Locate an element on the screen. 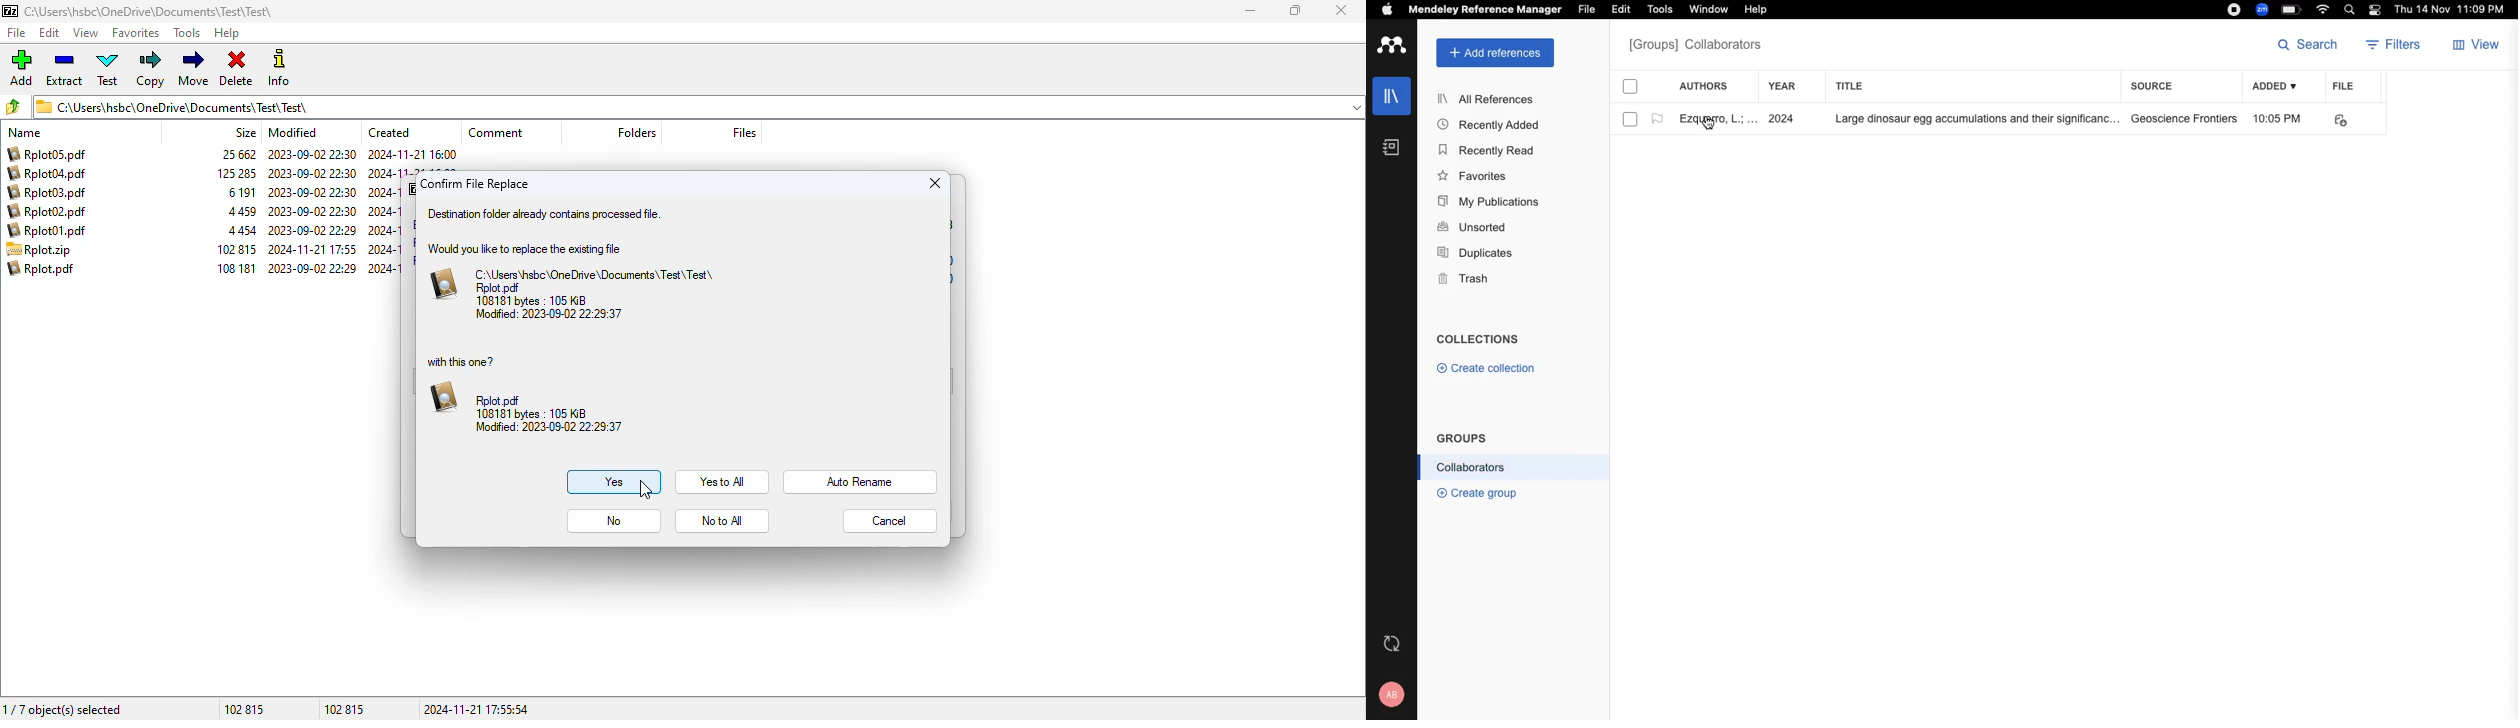 The width and height of the screenshot is (2520, 728). notebook is located at coordinates (1387, 151).